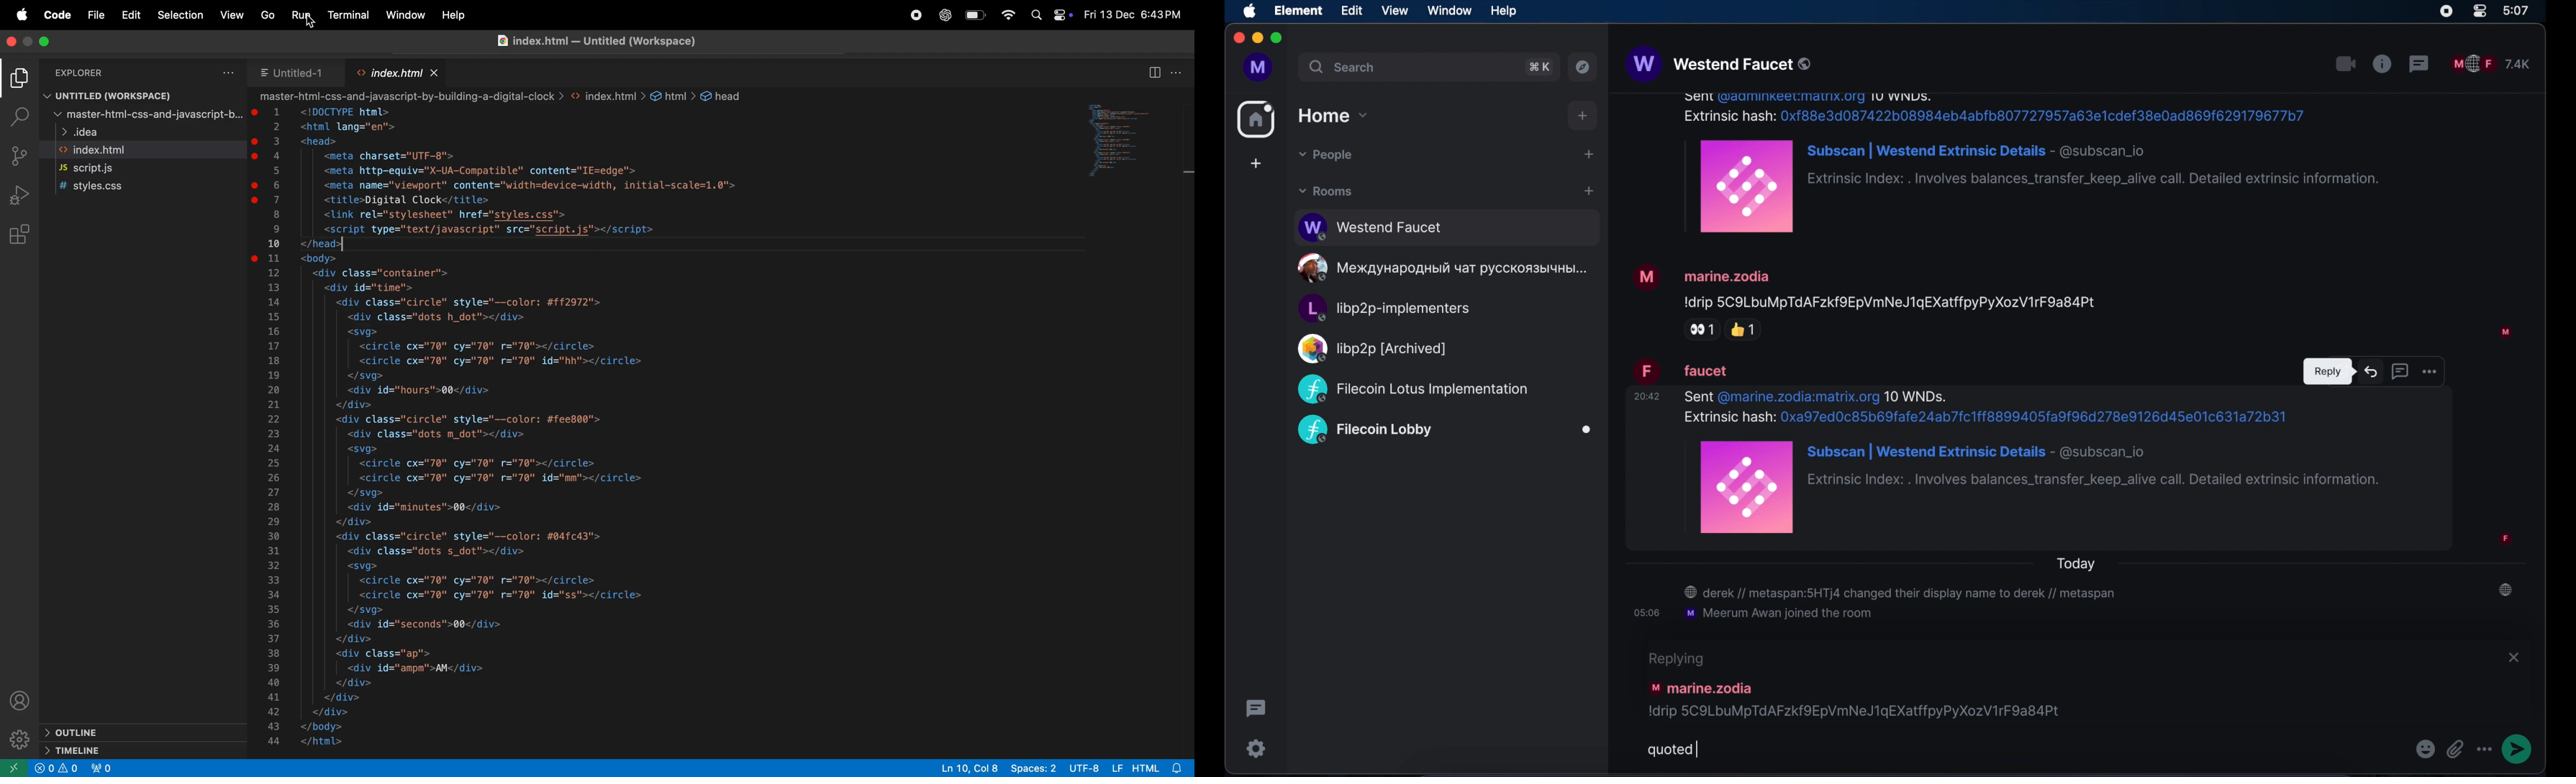 This screenshot has height=784, width=2576. I want to click on reply in thread, so click(2400, 371).